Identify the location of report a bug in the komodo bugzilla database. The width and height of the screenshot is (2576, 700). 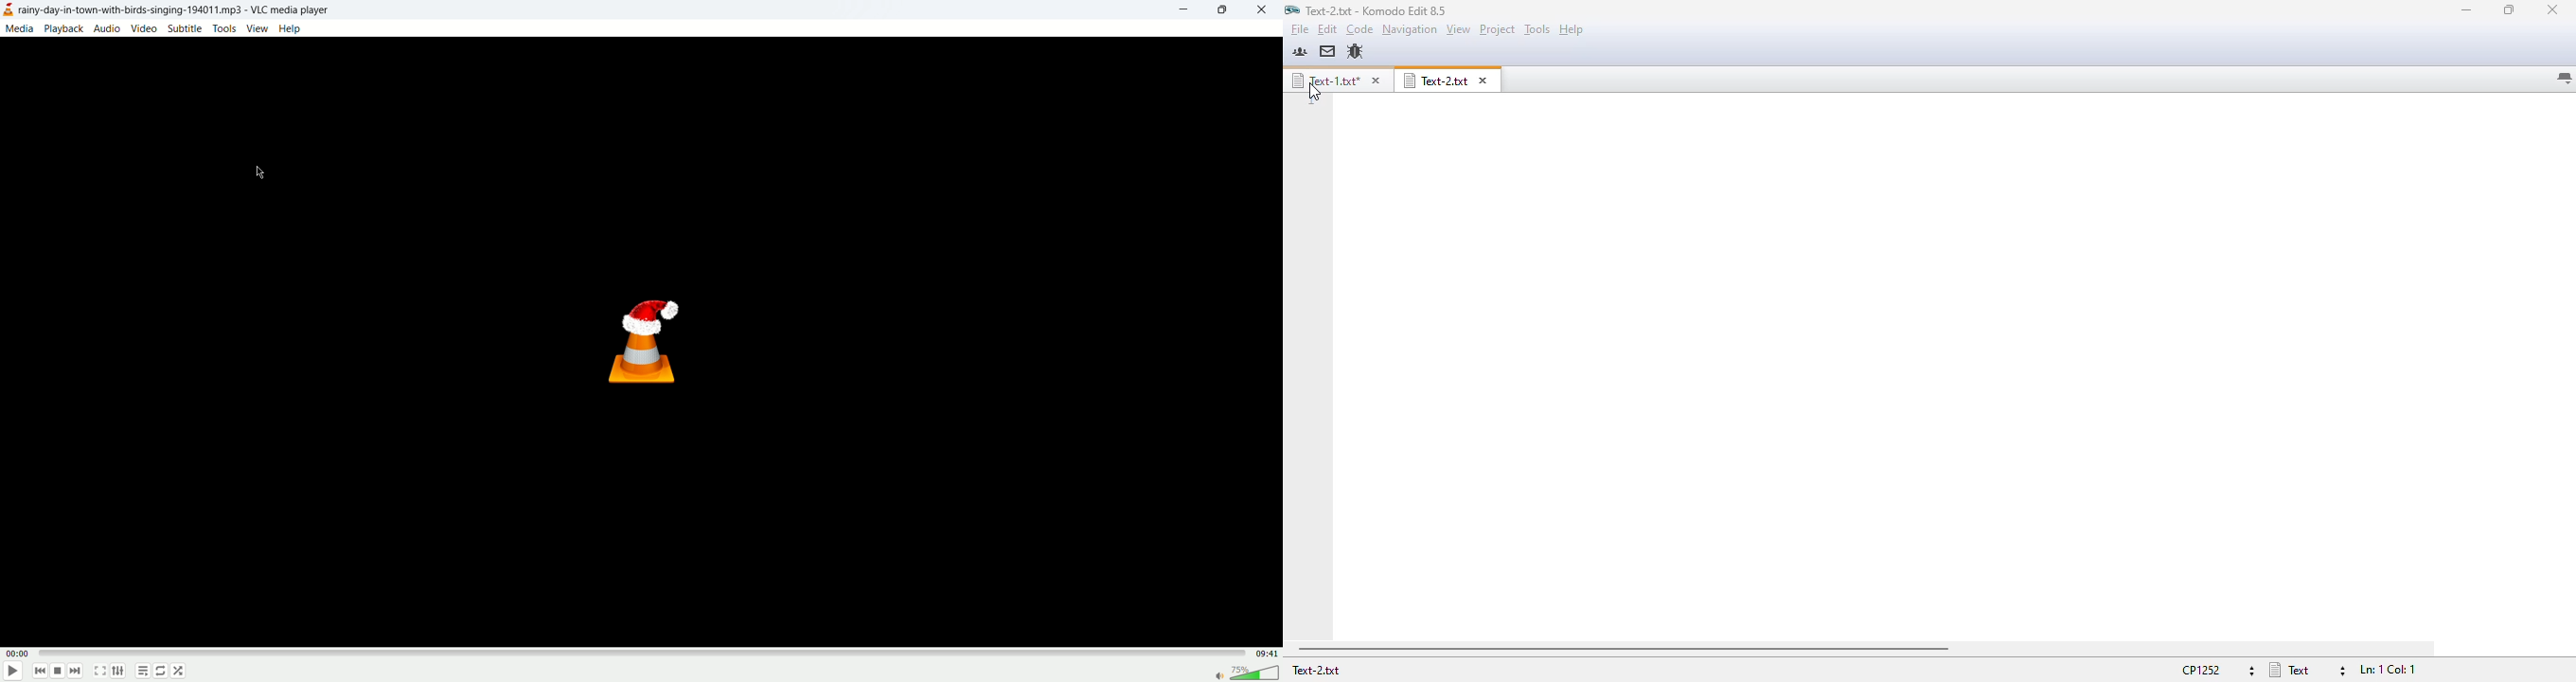
(1355, 52).